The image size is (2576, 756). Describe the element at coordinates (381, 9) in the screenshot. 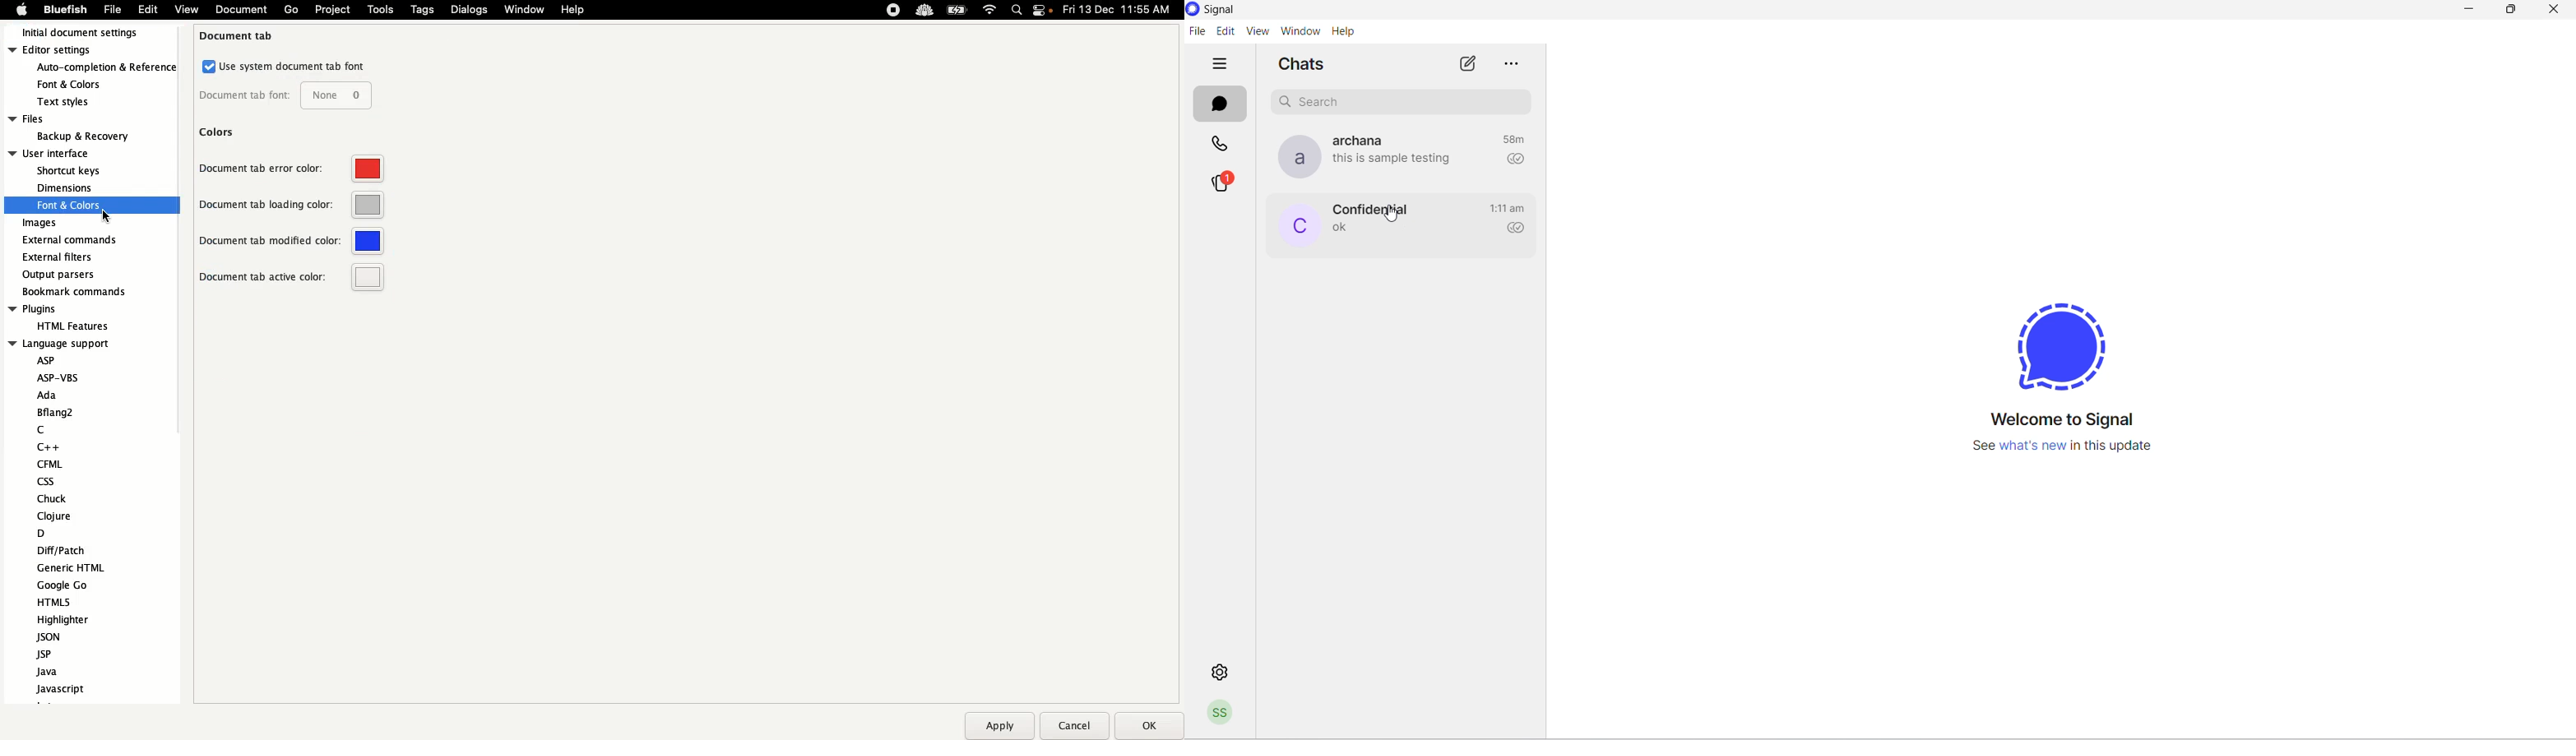

I see `Tools` at that location.